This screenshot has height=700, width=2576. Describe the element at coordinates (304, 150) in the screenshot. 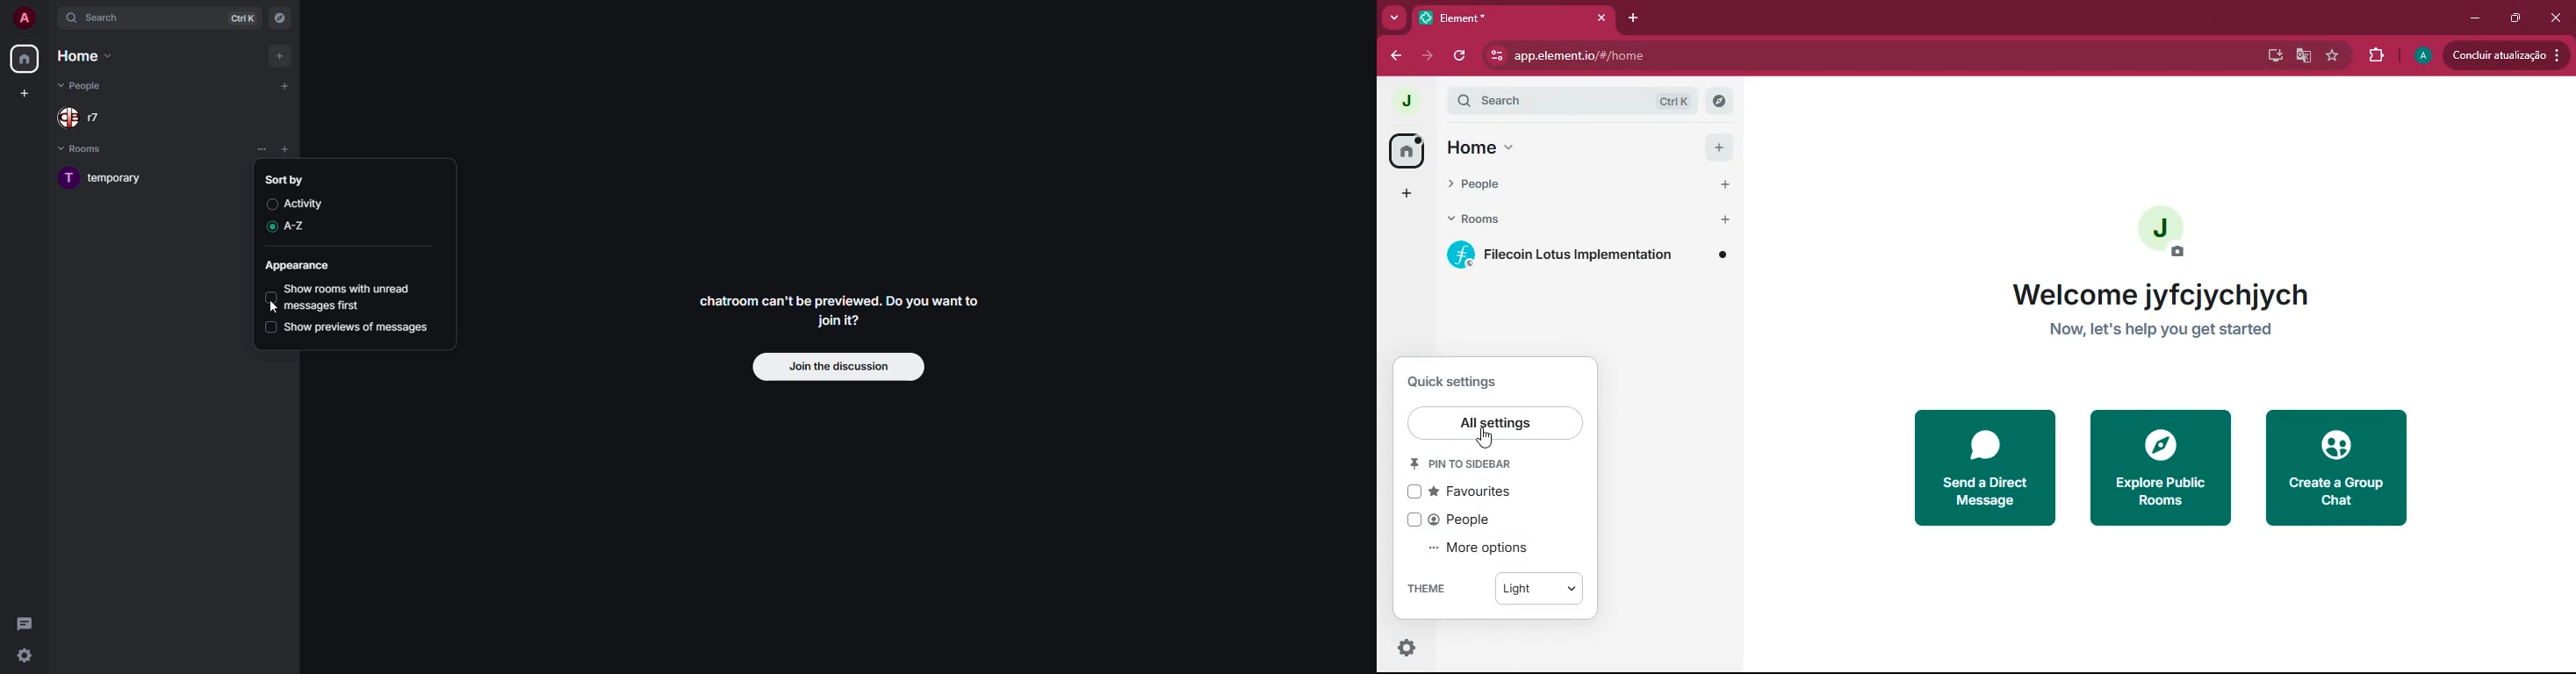

I see `list options` at that location.